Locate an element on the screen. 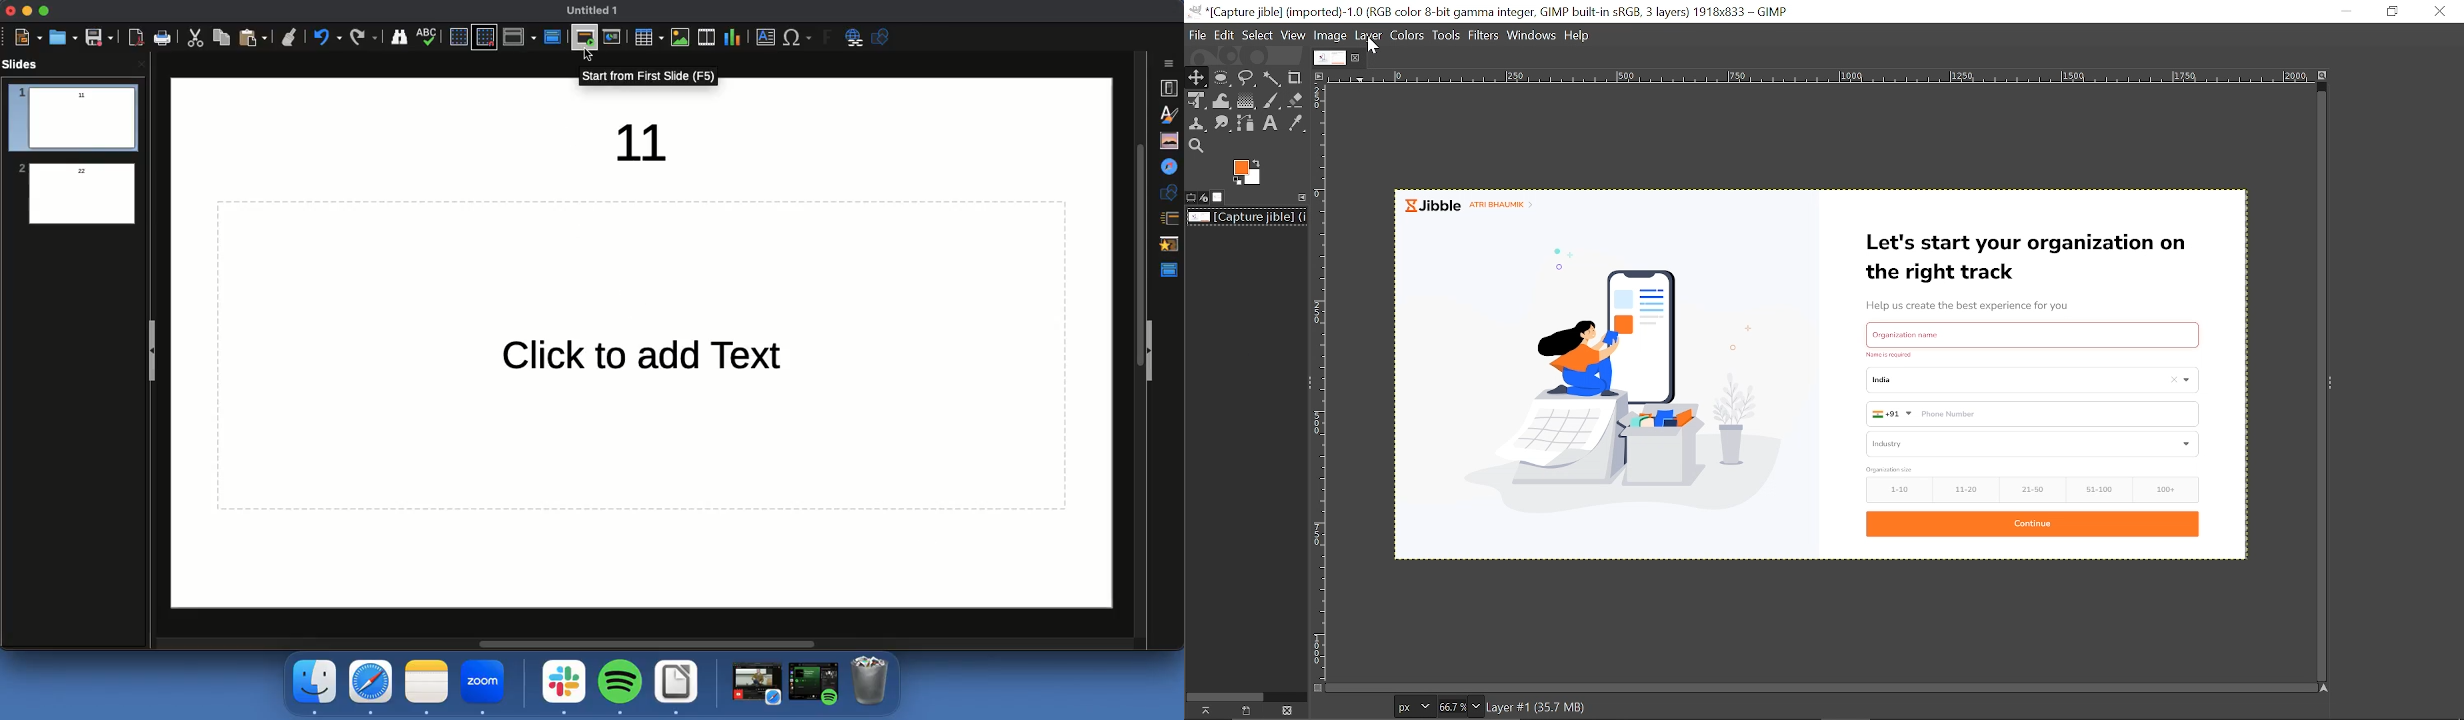 This screenshot has width=2464, height=728. Tools is located at coordinates (1445, 35).